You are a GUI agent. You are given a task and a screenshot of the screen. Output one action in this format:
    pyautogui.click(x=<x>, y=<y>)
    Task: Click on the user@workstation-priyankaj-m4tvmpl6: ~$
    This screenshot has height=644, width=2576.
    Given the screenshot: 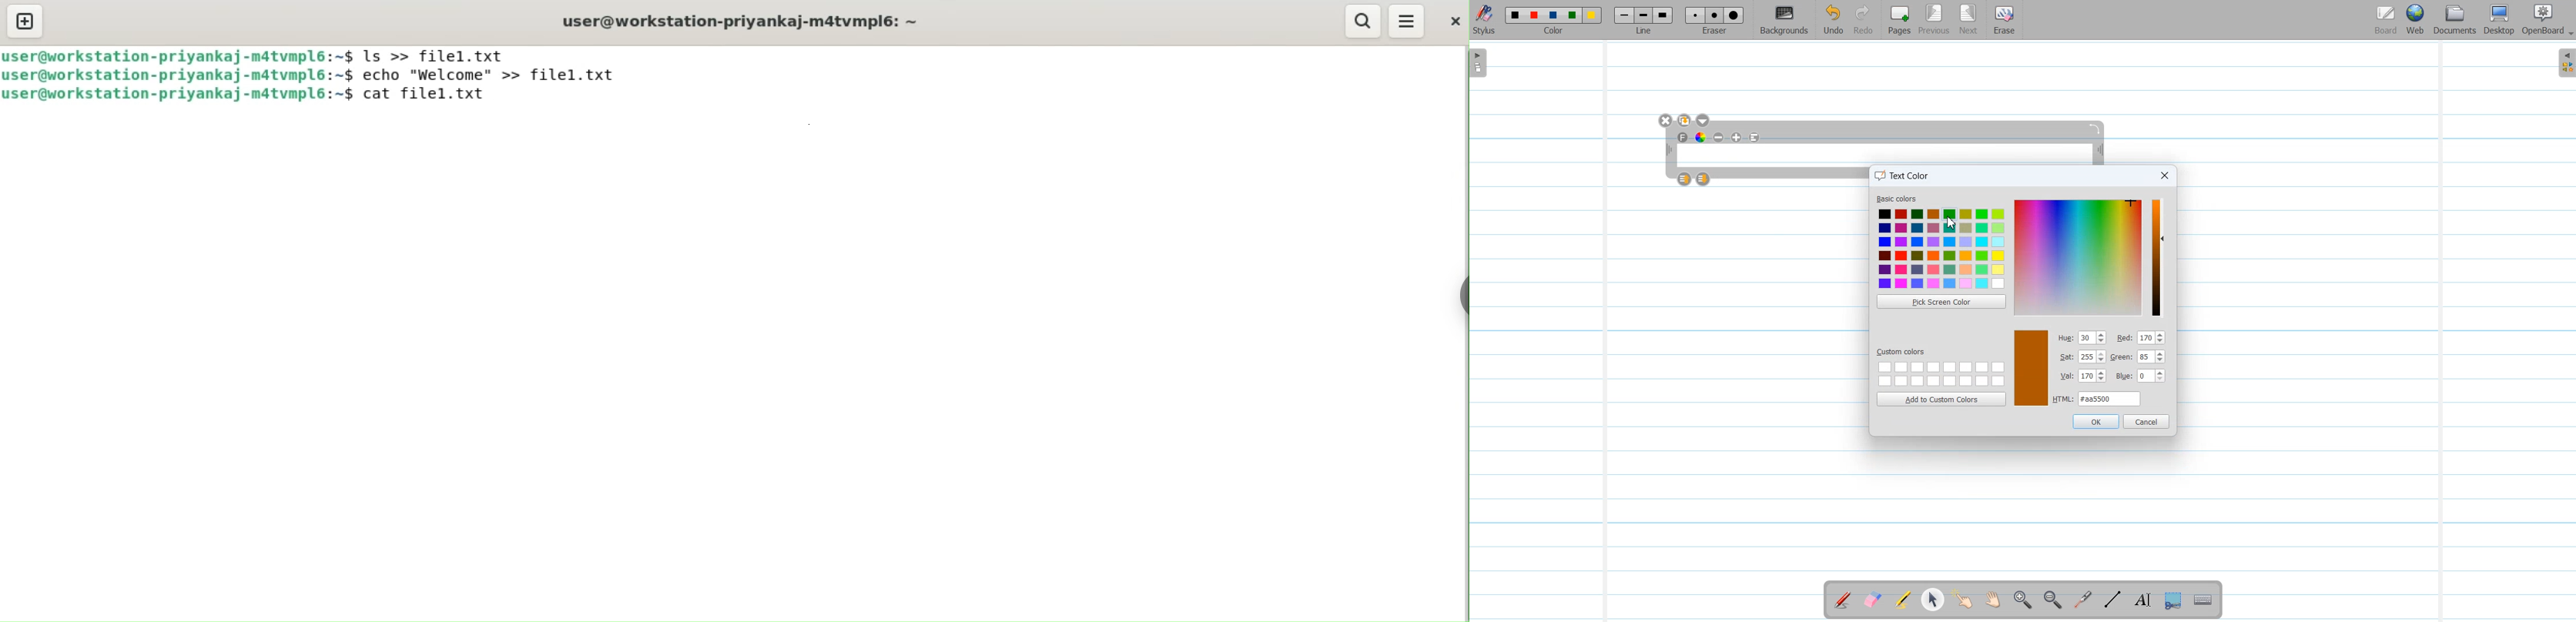 What is the action you would take?
    pyautogui.click(x=173, y=55)
    